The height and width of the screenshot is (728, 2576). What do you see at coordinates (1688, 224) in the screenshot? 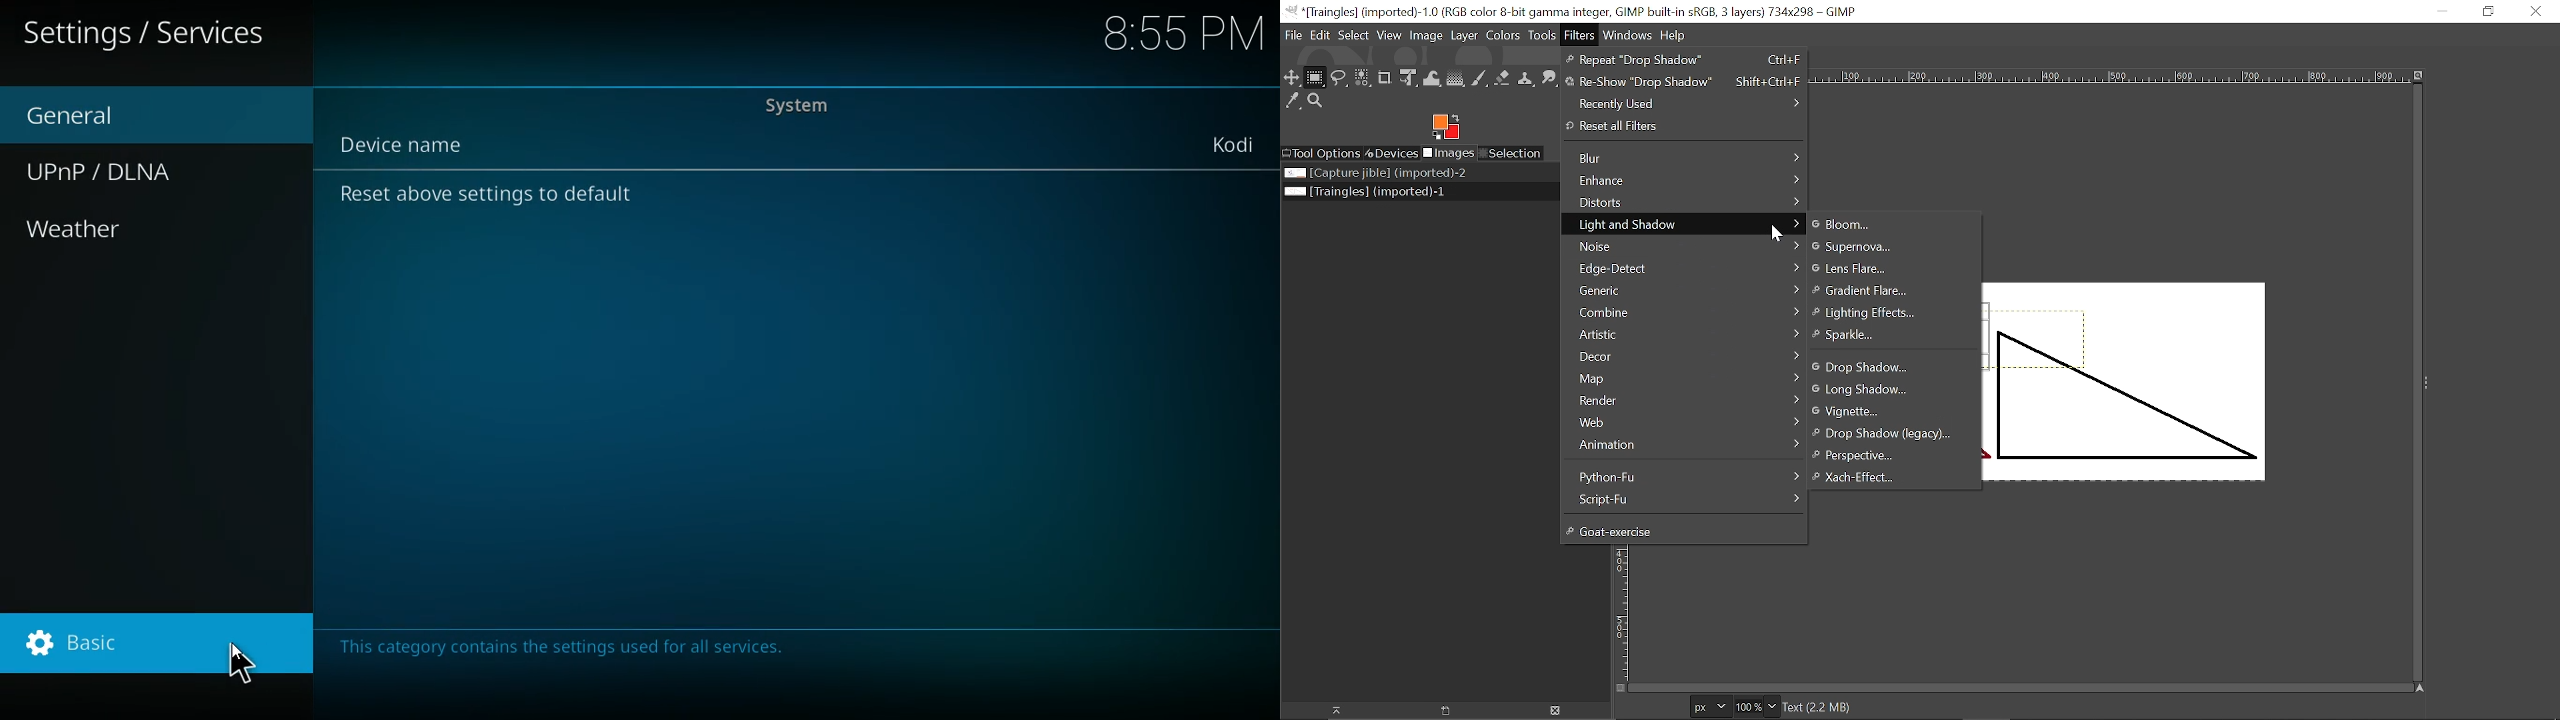
I see `Light and shadow` at bounding box center [1688, 224].